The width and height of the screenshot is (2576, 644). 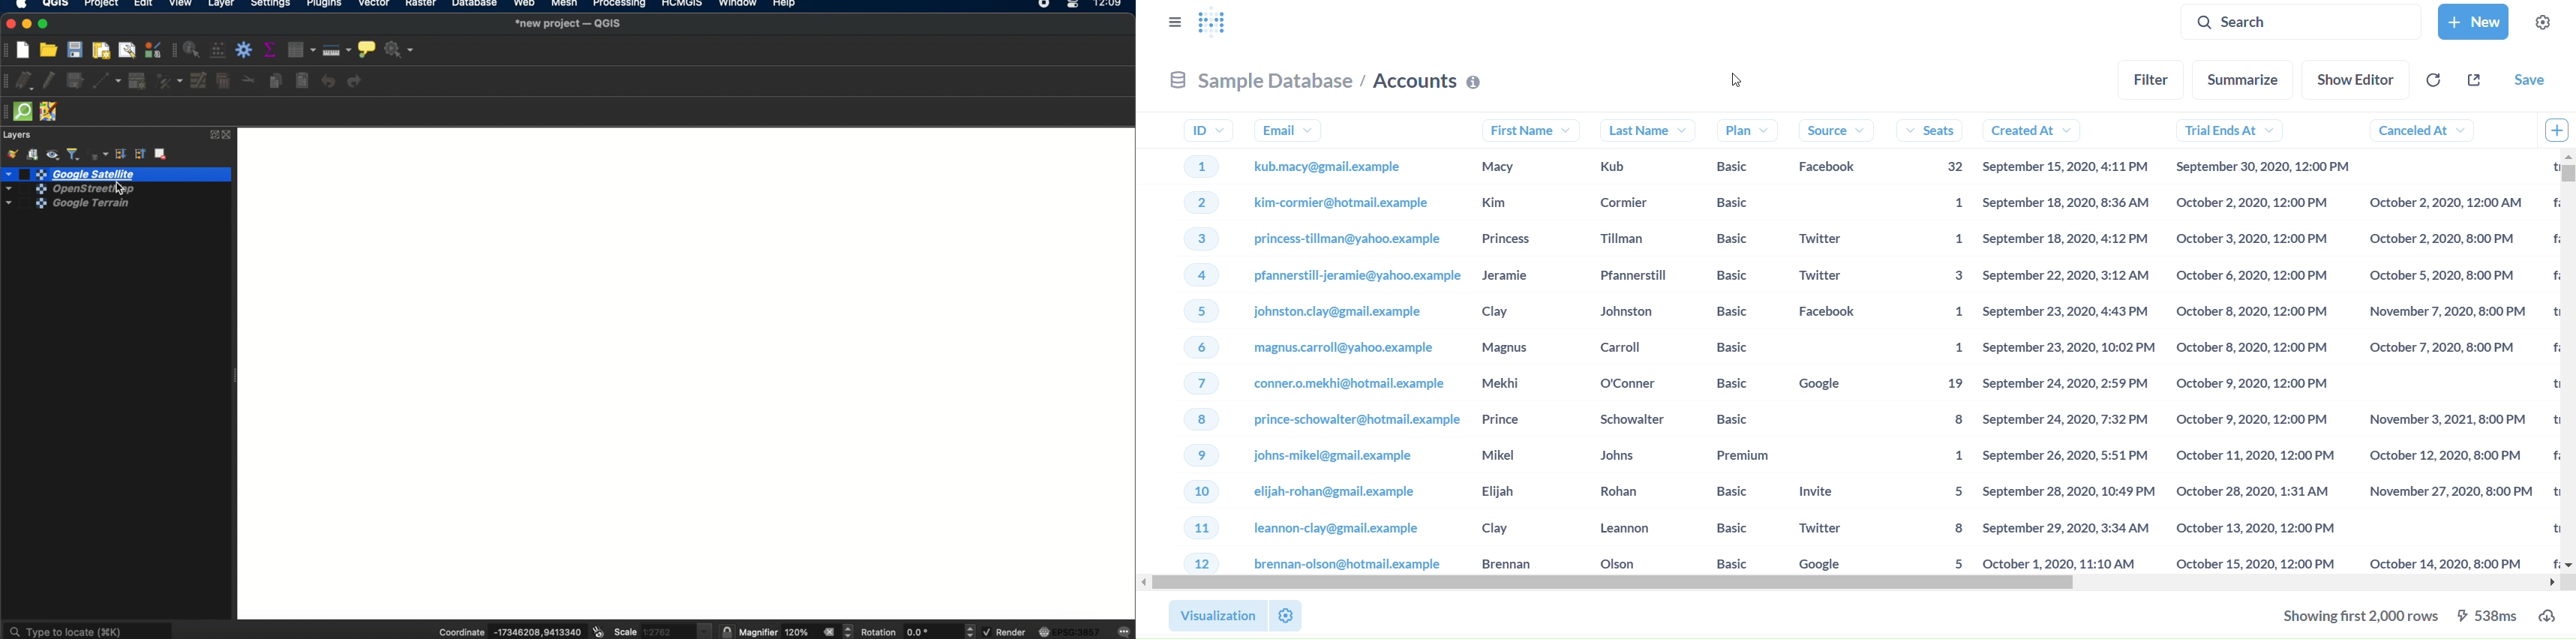 I want to click on last name's, so click(x=1638, y=343).